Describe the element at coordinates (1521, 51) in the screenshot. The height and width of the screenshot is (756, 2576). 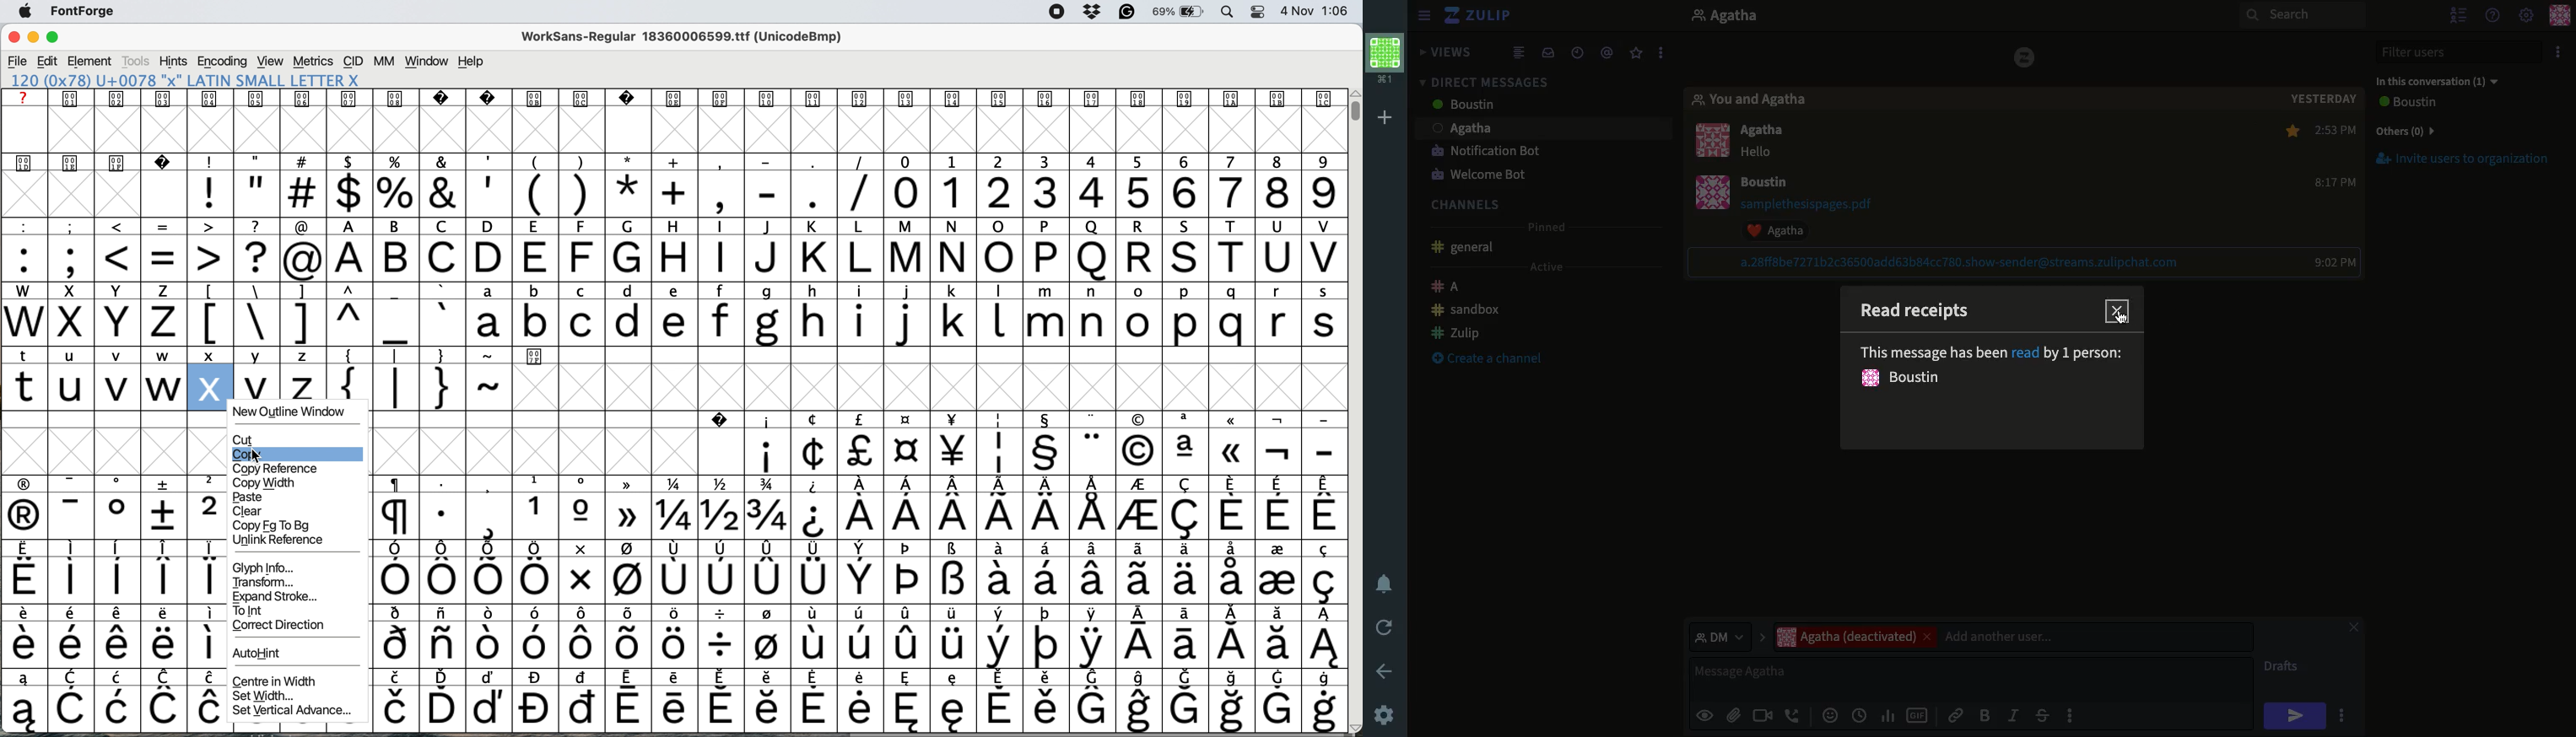
I see `Feed` at that location.